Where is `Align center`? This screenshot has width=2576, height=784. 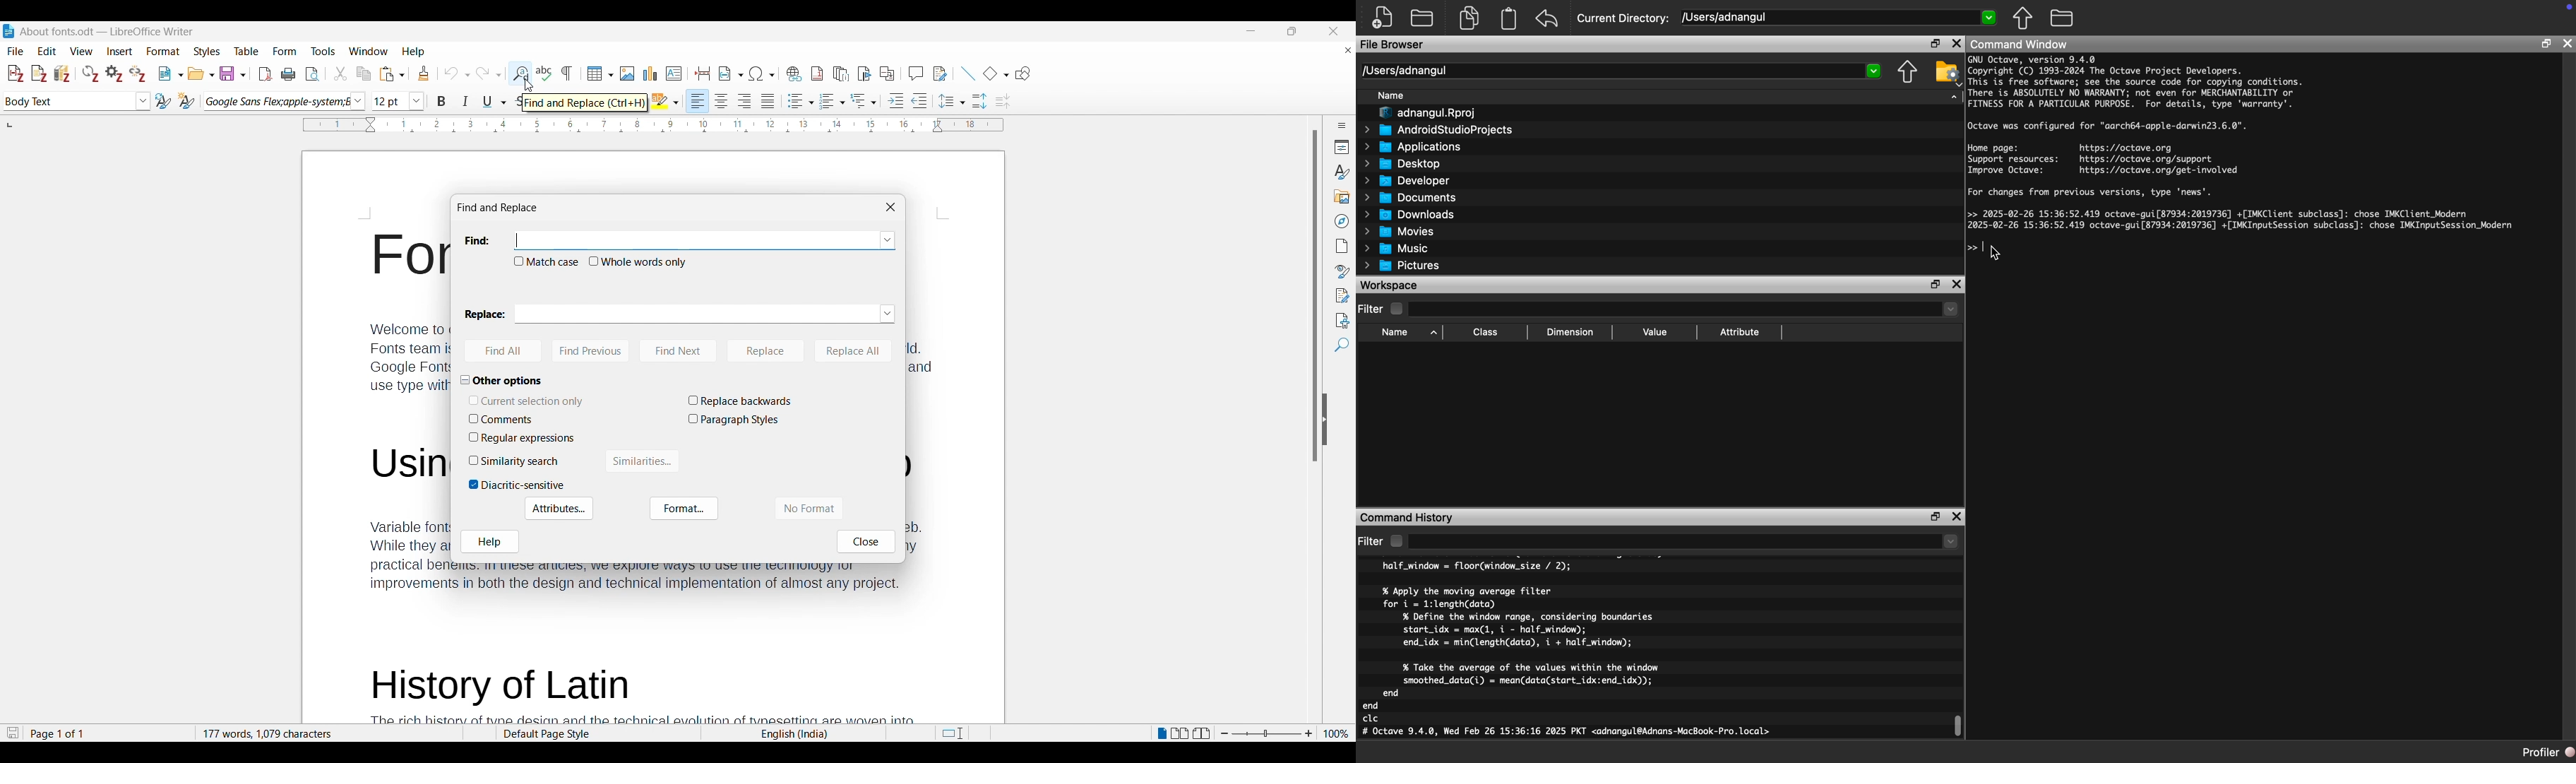
Align center is located at coordinates (722, 101).